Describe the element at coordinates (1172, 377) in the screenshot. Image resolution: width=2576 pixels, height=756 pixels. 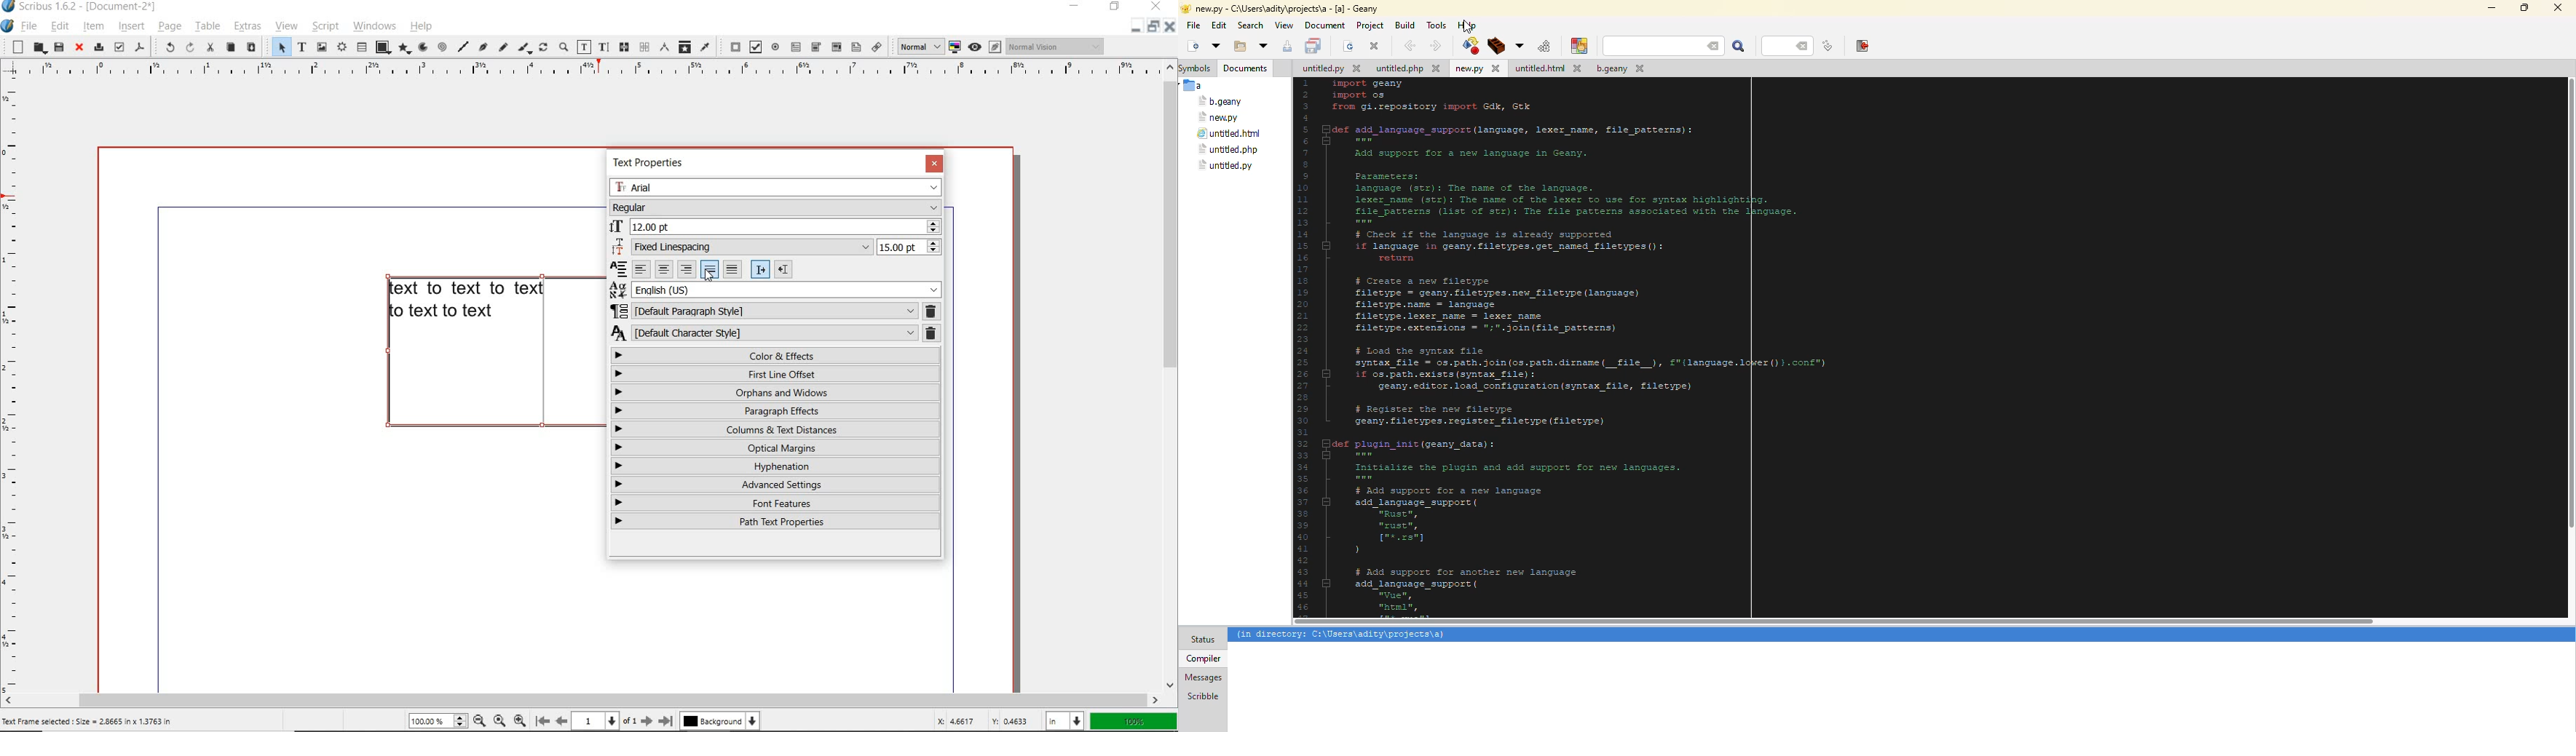
I see `scrollbar` at that location.